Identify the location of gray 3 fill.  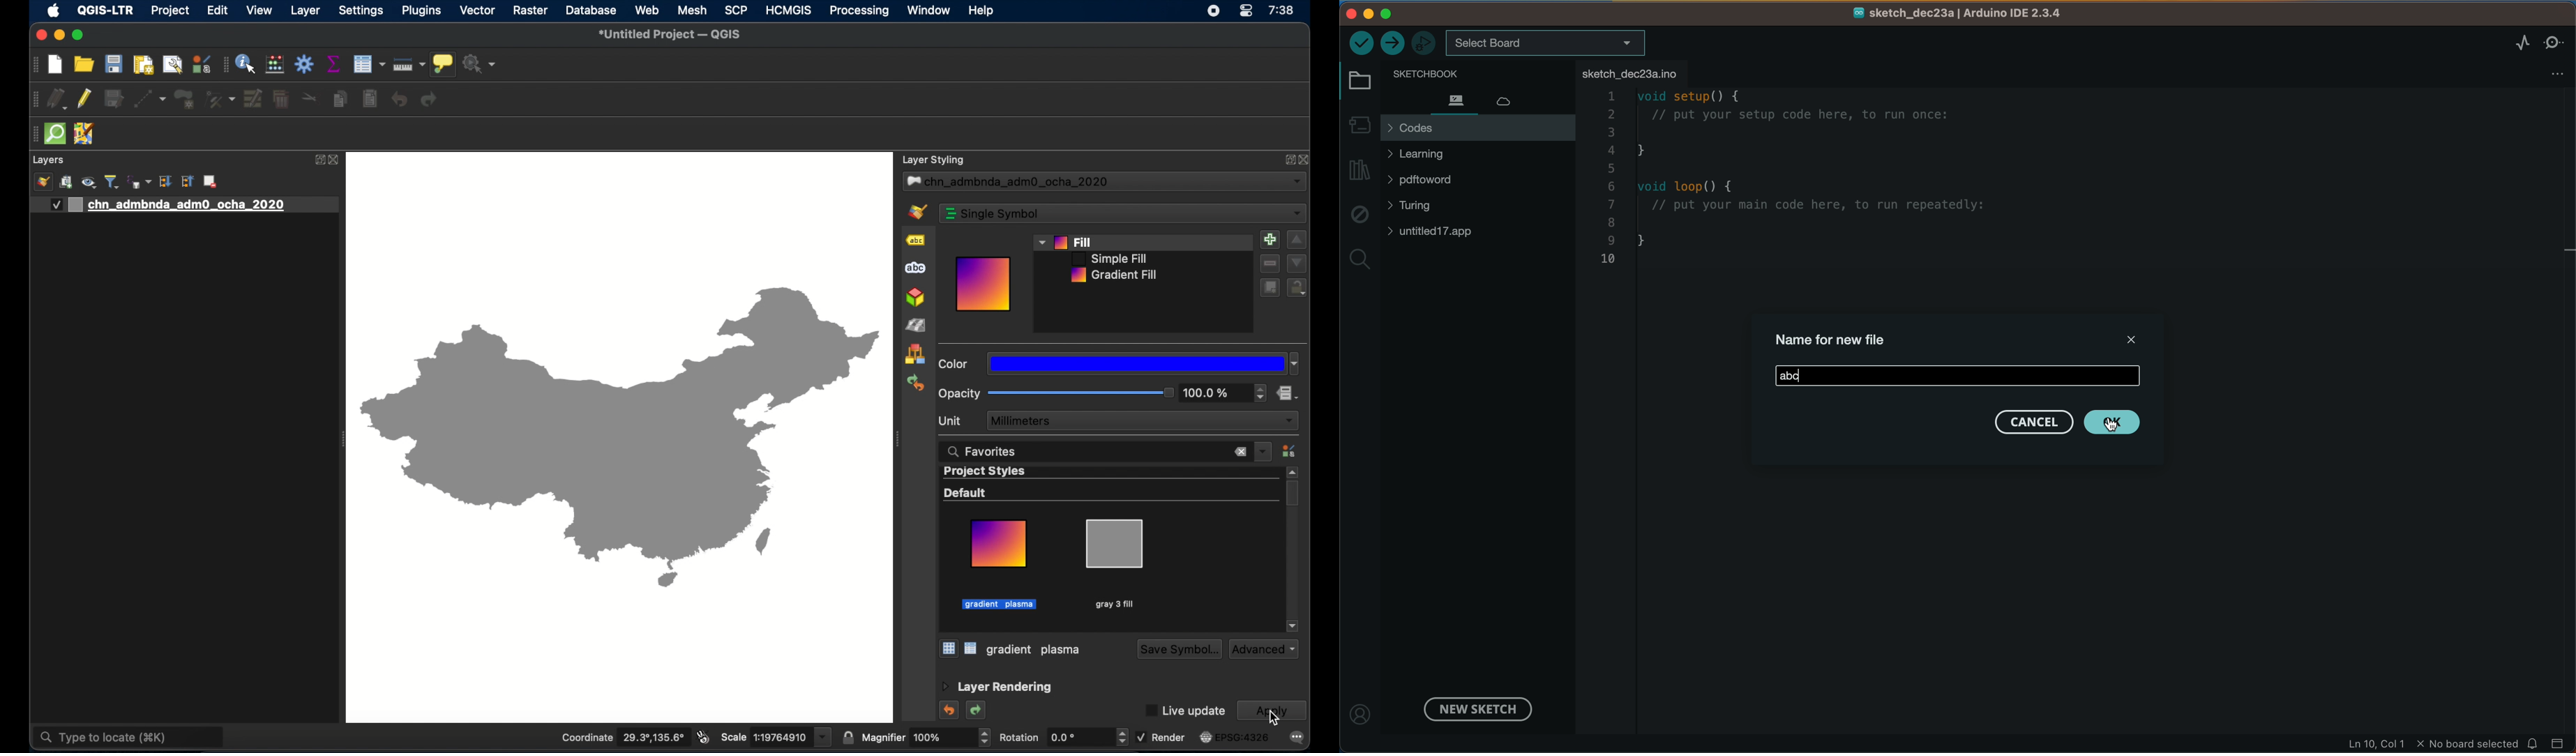
(1035, 650).